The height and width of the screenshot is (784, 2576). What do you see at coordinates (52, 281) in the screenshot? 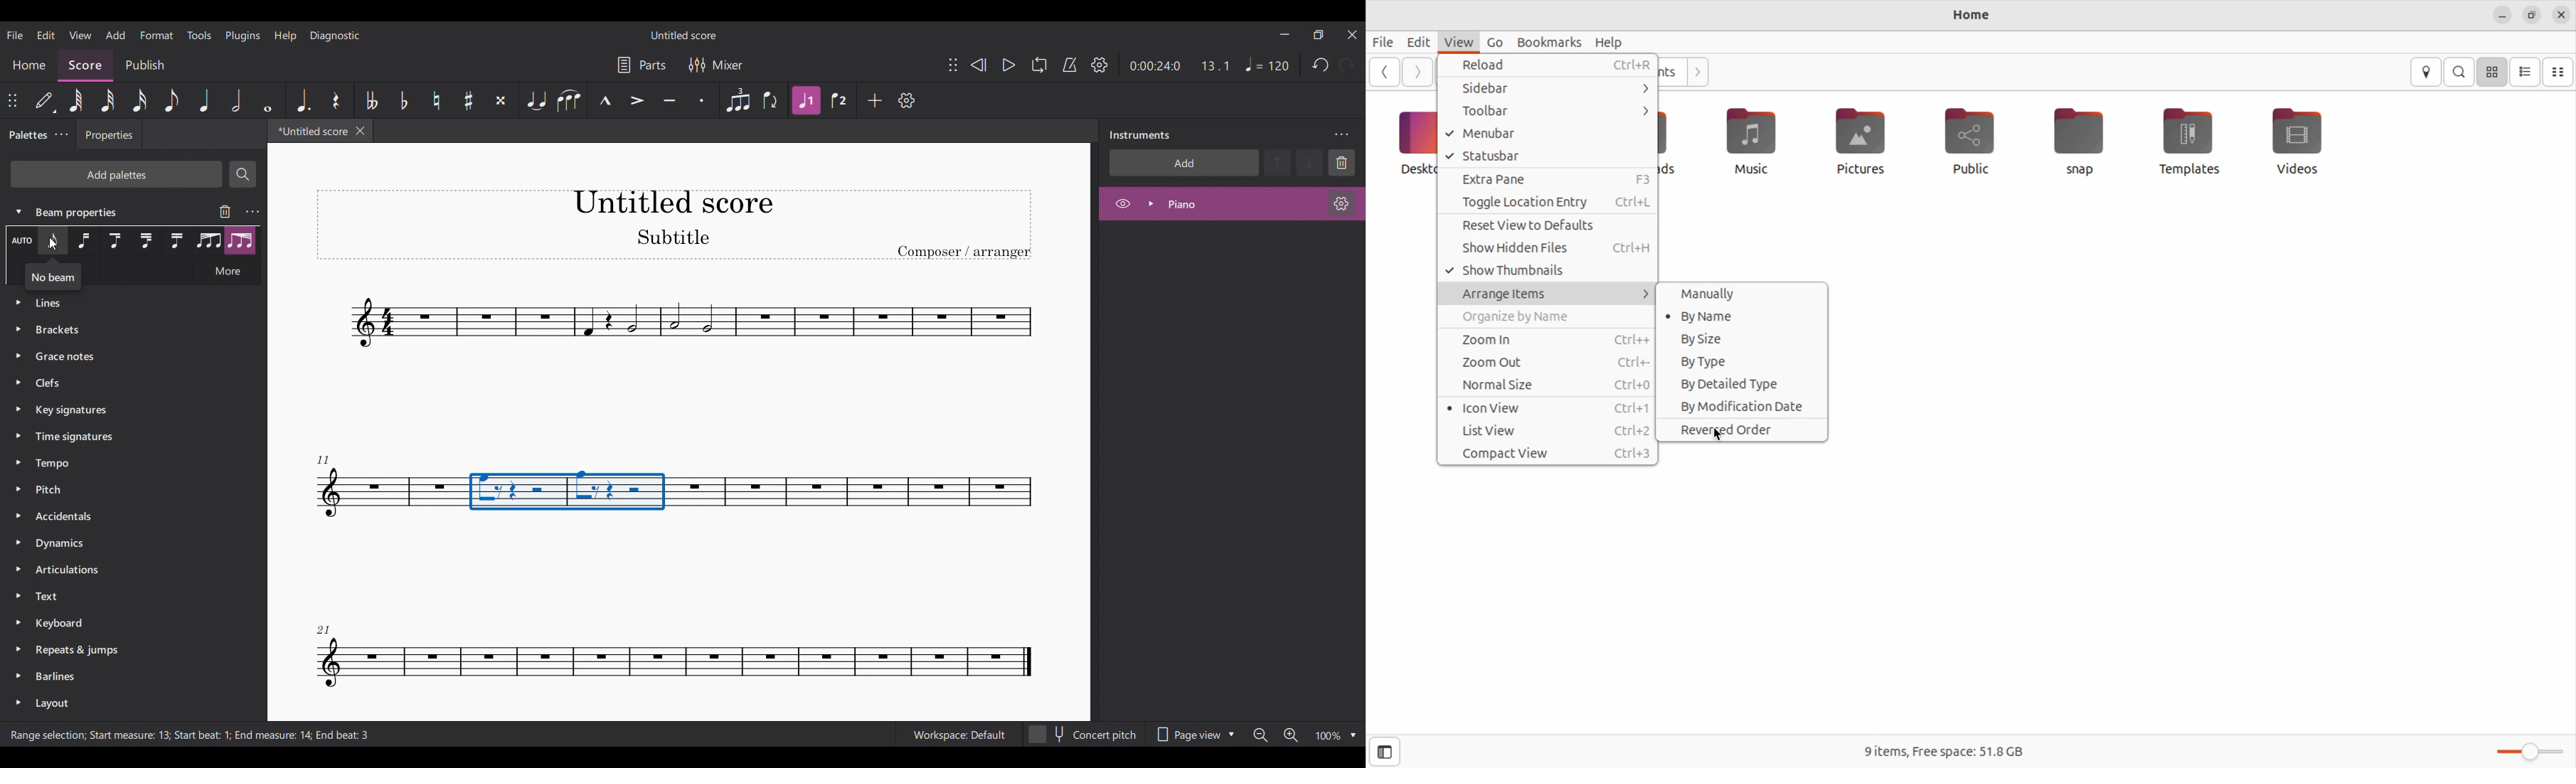
I see `No beam` at bounding box center [52, 281].